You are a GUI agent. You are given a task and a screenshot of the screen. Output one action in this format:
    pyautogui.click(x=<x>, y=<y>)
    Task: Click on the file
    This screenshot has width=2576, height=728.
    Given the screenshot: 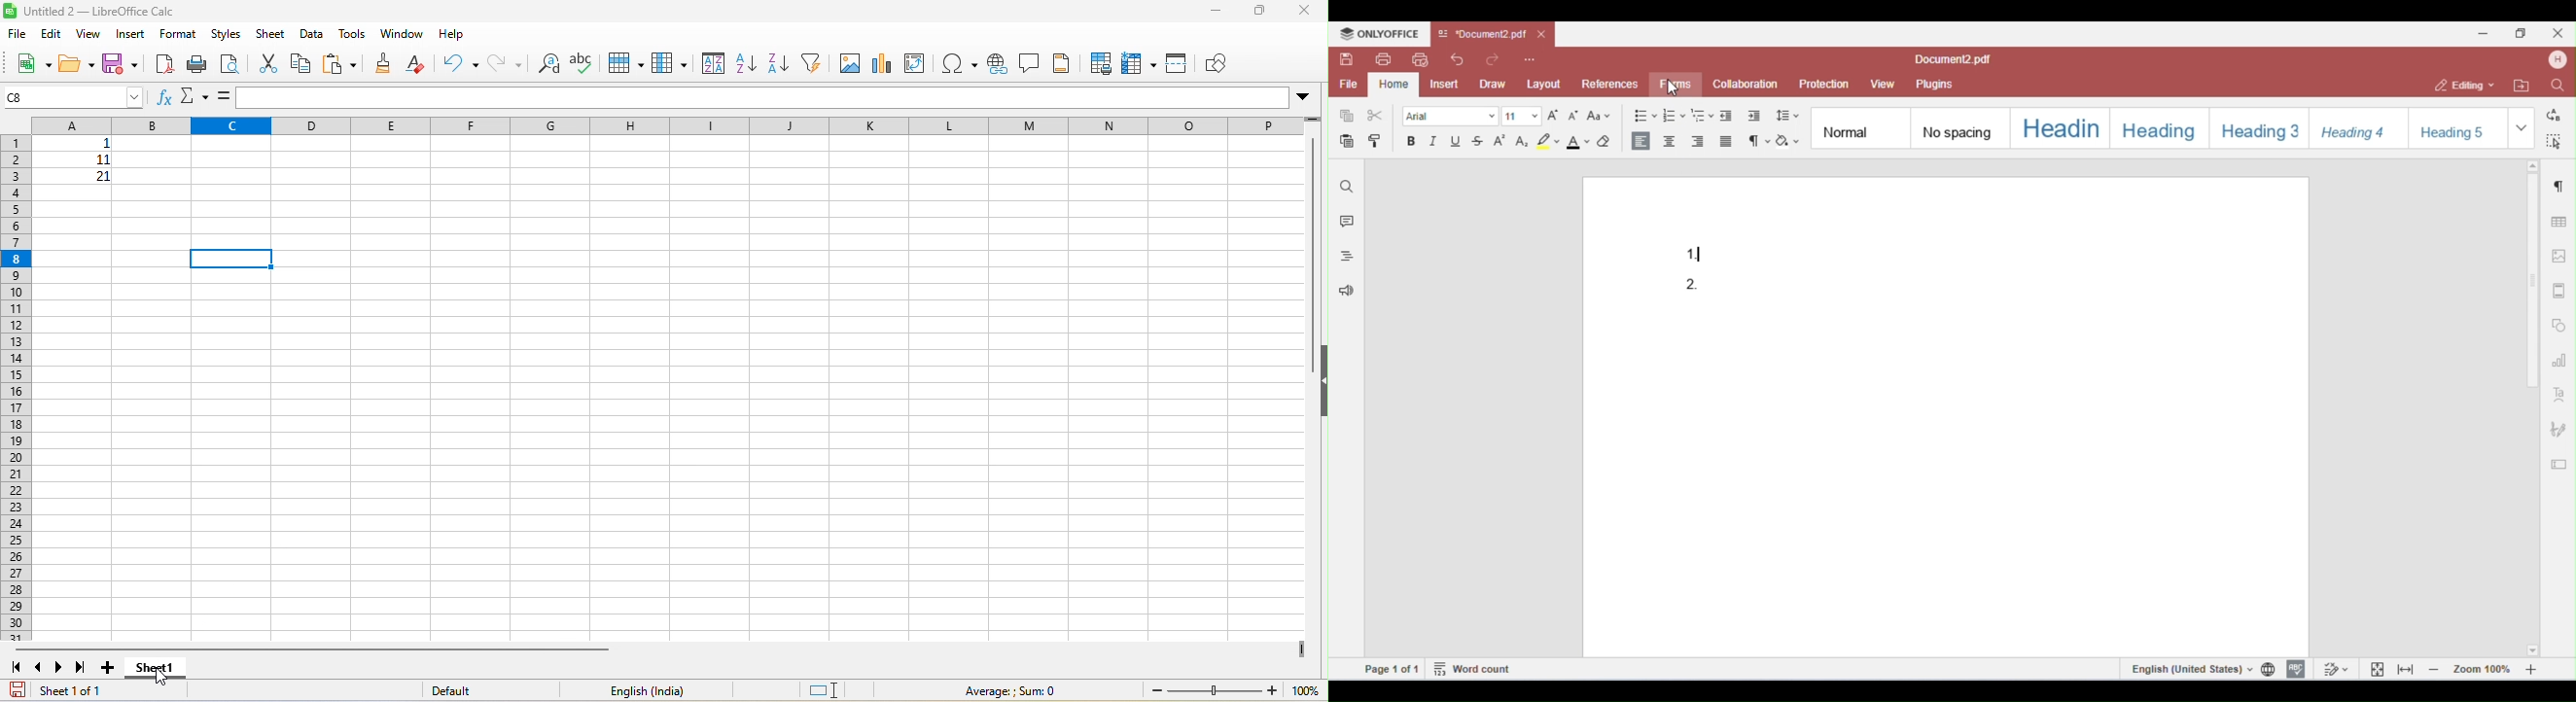 What is the action you would take?
    pyautogui.click(x=16, y=36)
    